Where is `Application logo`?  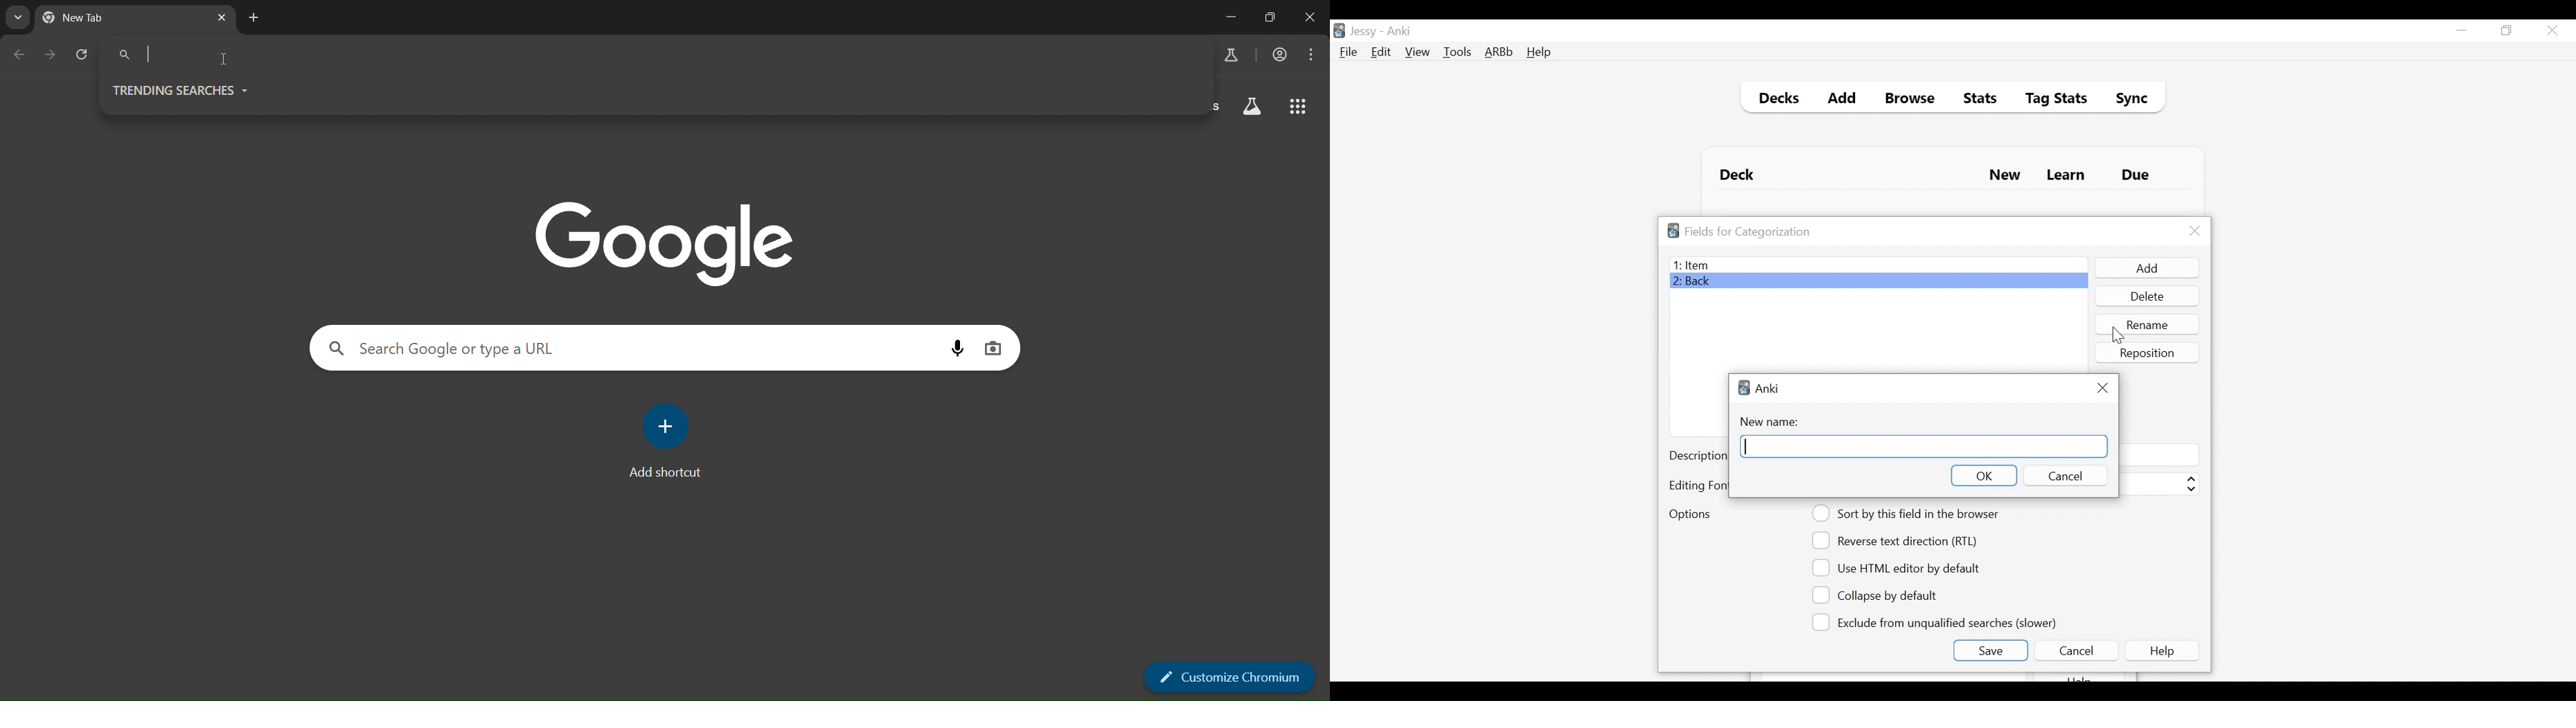
Application logo is located at coordinates (1673, 230).